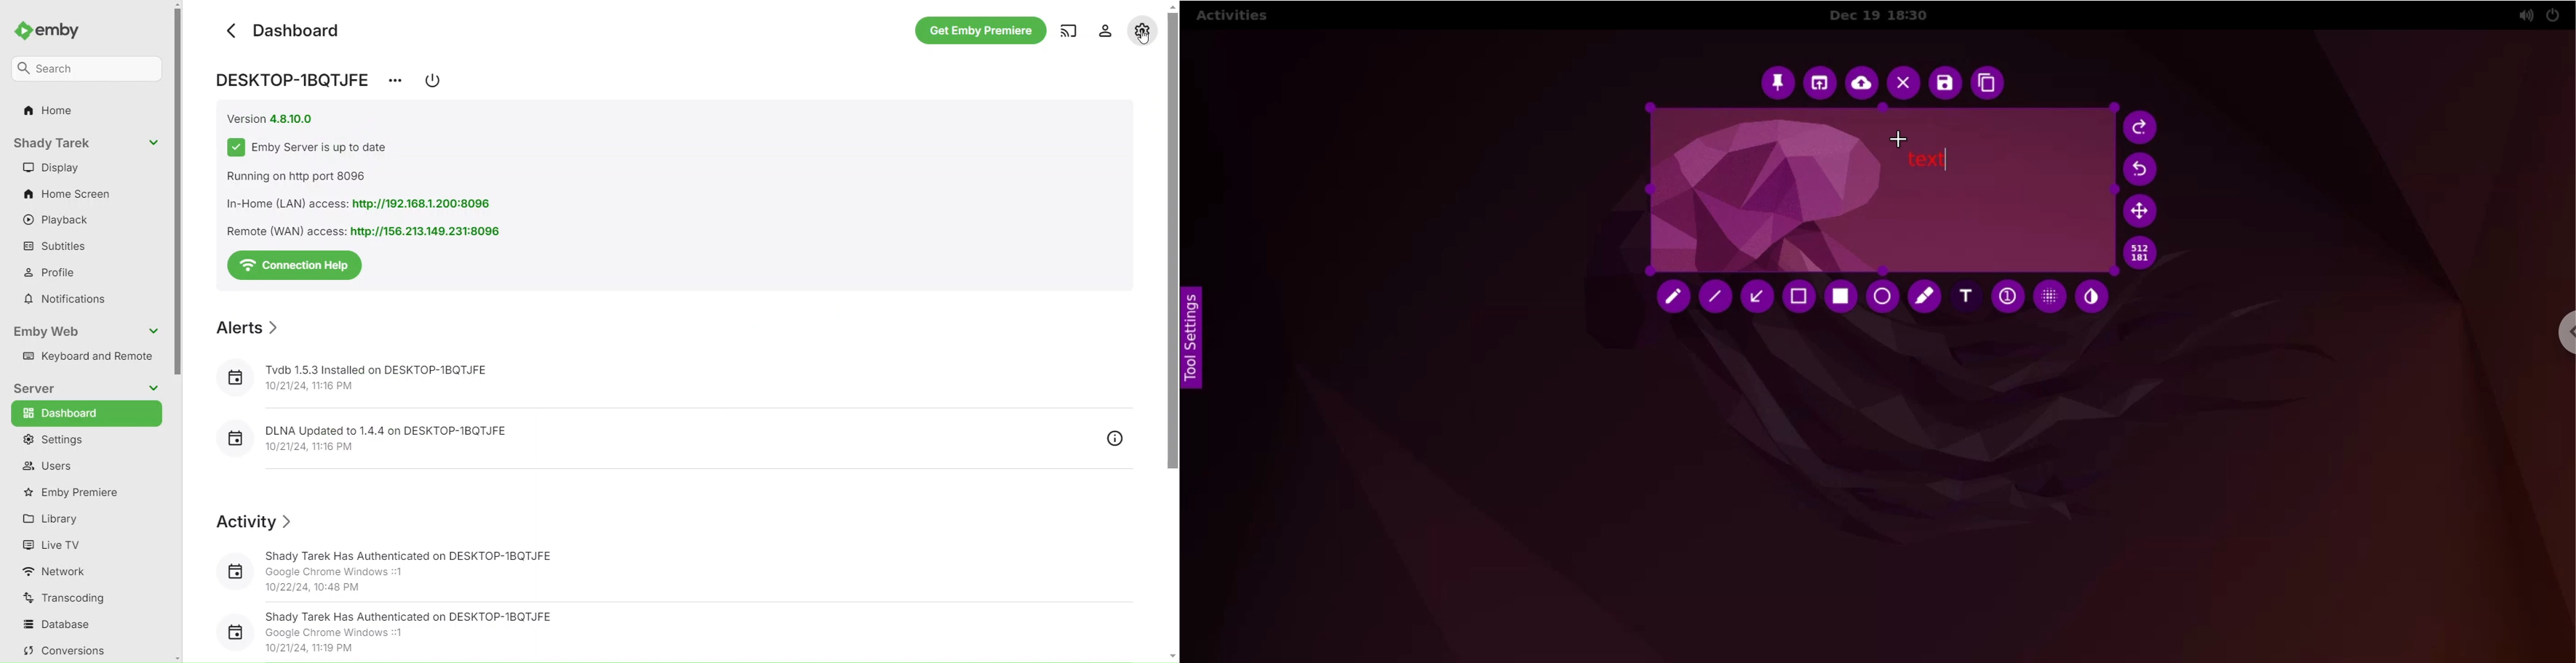 The image size is (2576, 672). What do you see at coordinates (362, 231) in the screenshot?
I see `Remote (WAN) access: http://156.213.149.231:8096` at bounding box center [362, 231].